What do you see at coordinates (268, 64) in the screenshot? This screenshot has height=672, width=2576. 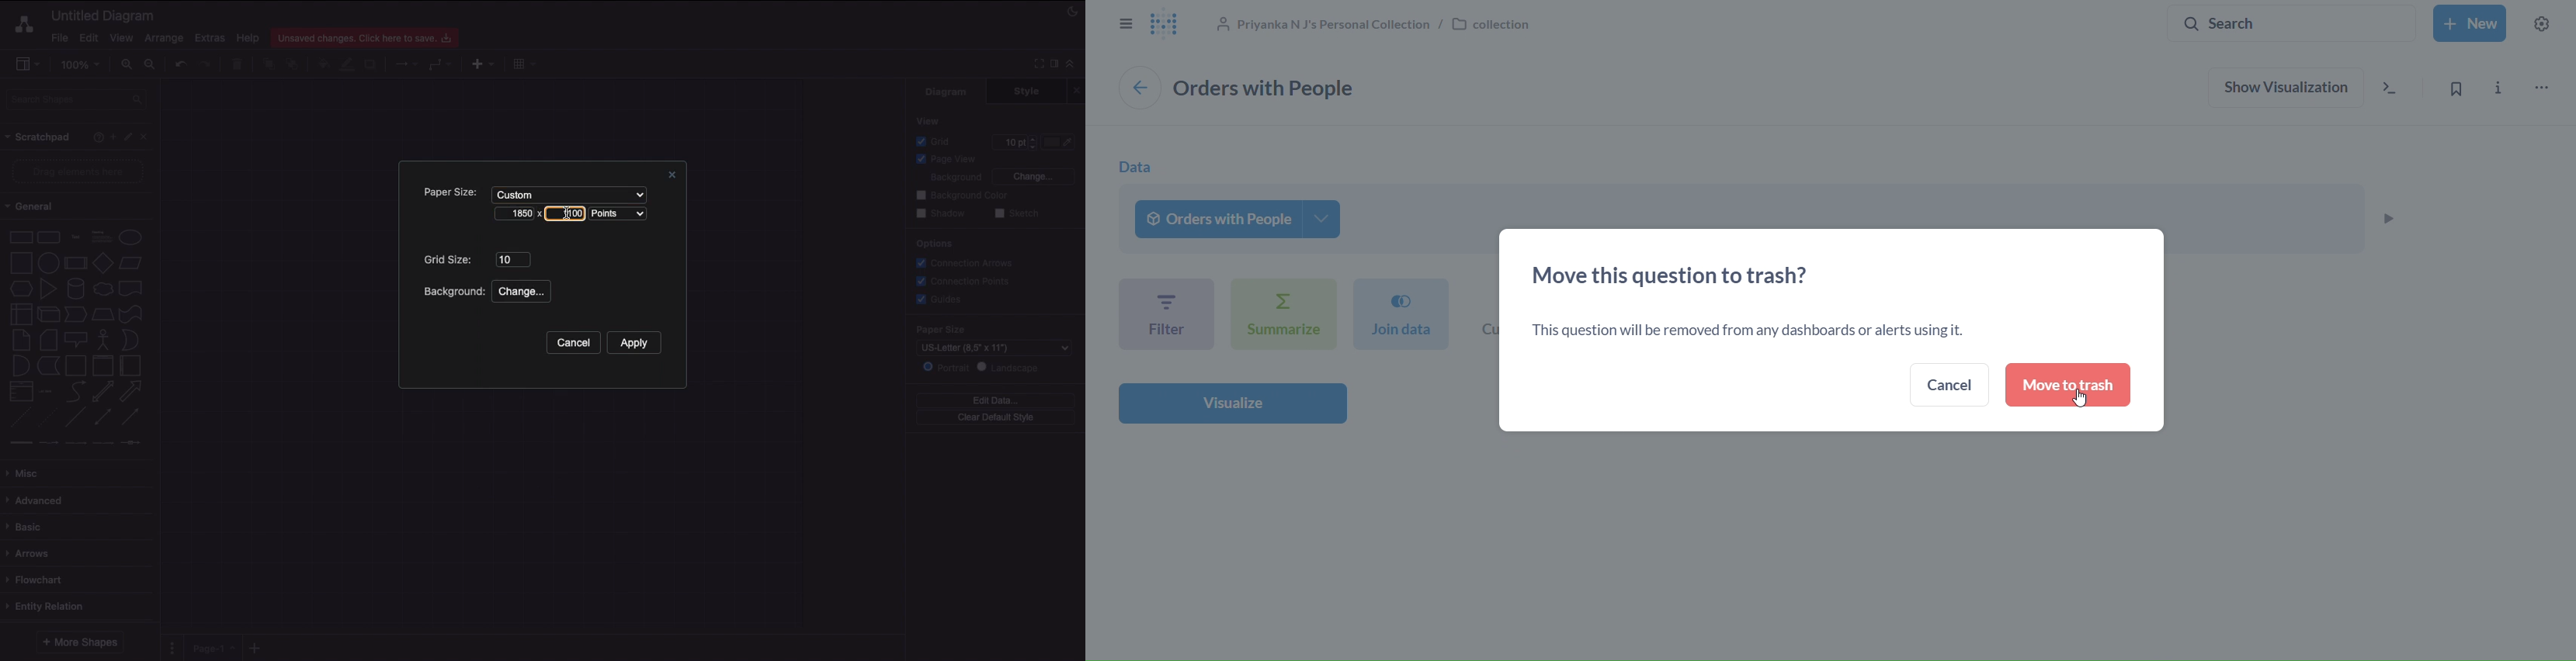 I see `To front` at bounding box center [268, 64].